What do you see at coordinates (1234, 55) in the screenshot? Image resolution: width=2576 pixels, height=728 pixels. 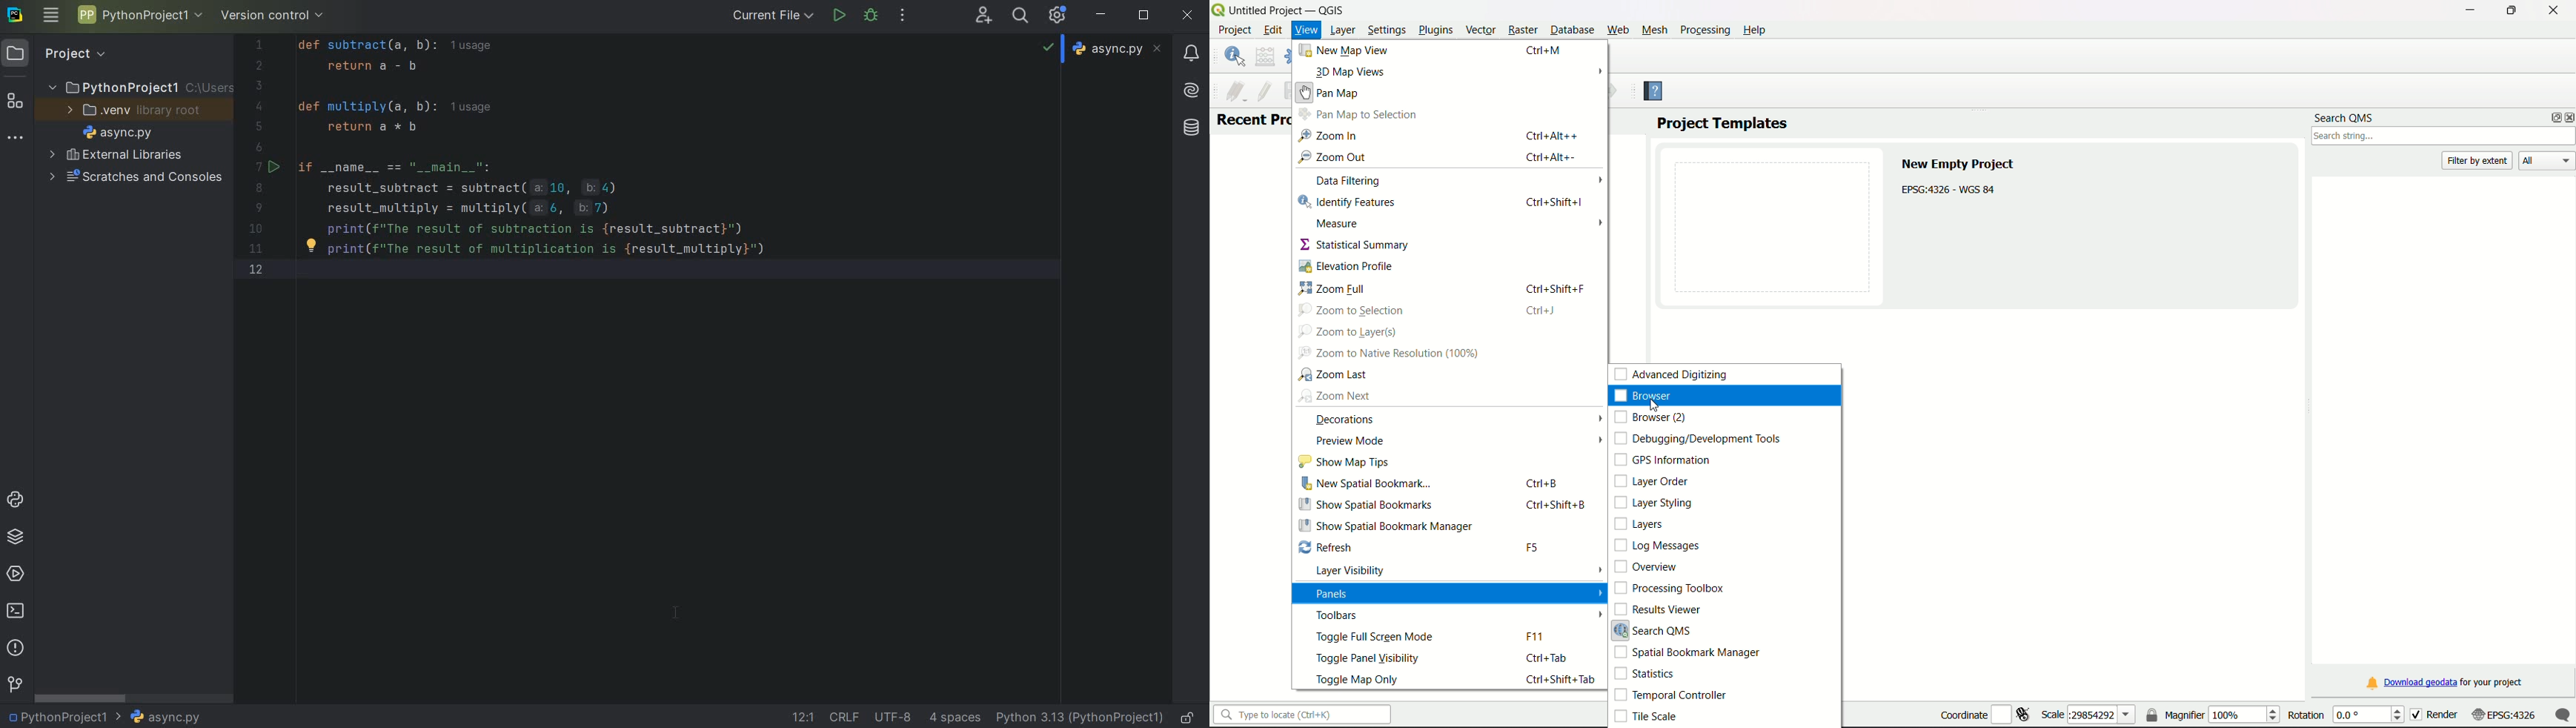 I see `identify features` at bounding box center [1234, 55].